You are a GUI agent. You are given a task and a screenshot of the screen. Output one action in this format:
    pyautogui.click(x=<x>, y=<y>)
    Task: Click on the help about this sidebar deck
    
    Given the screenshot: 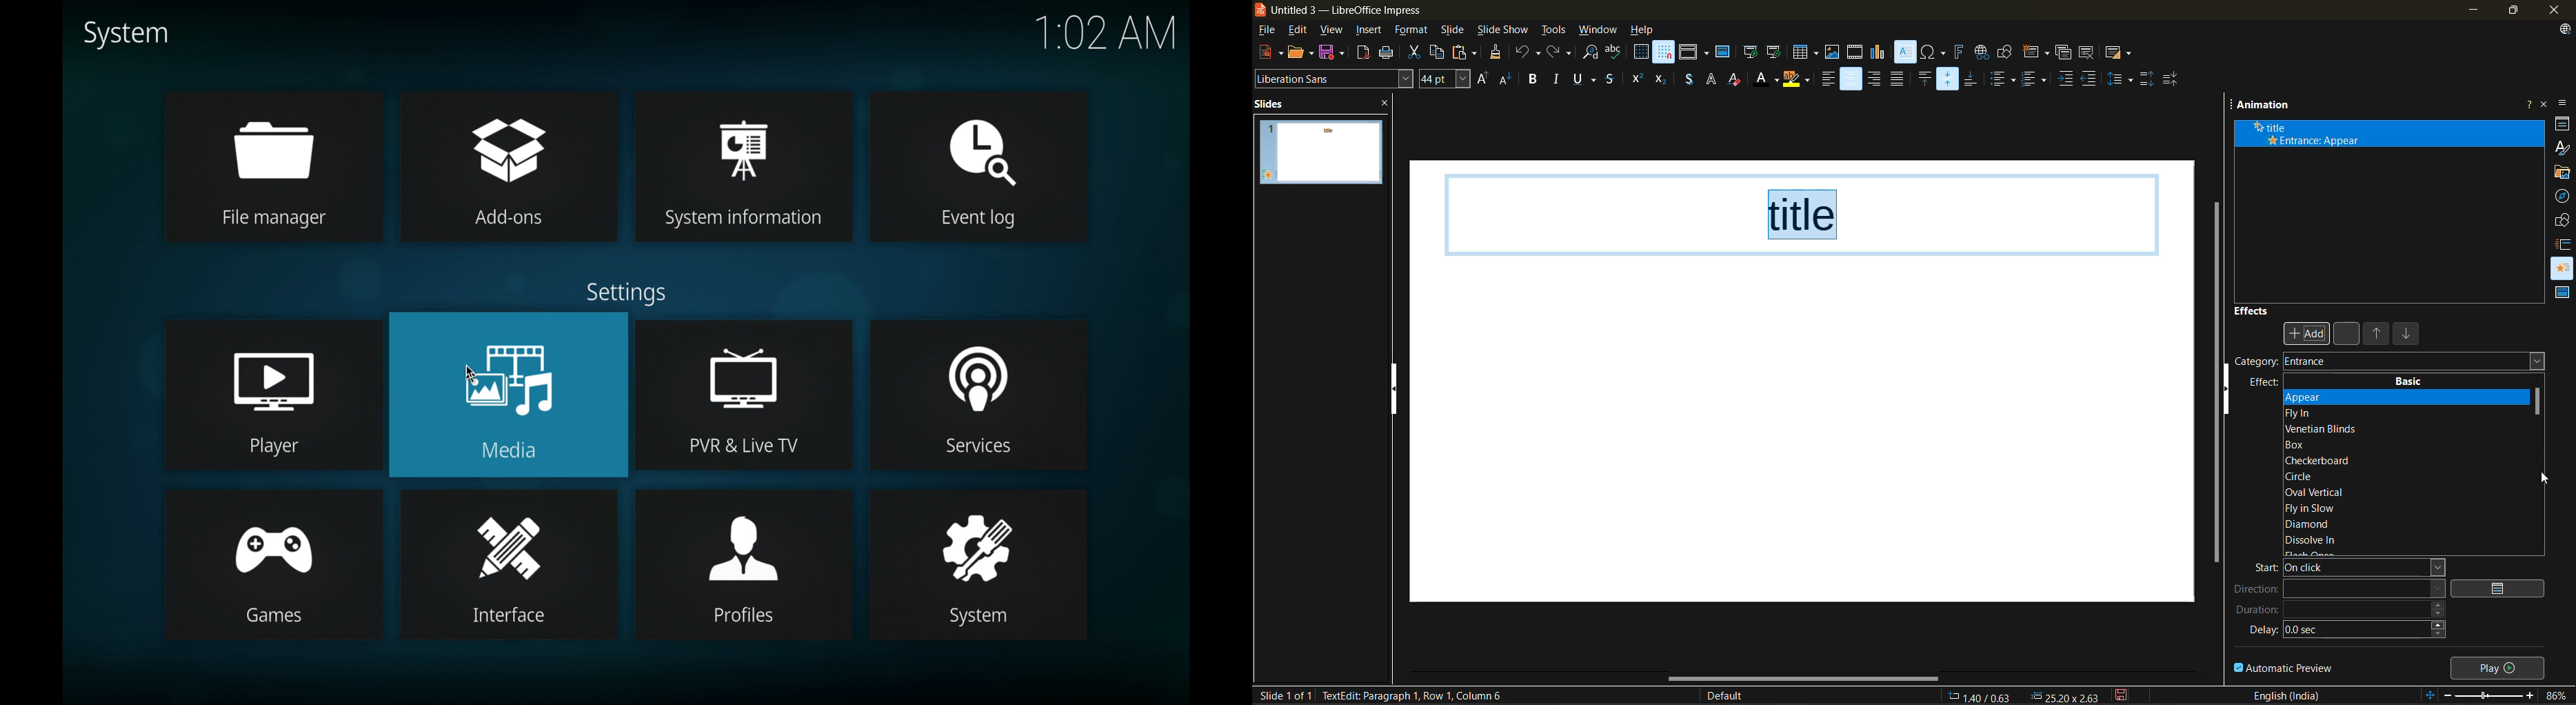 What is the action you would take?
    pyautogui.click(x=2528, y=101)
    